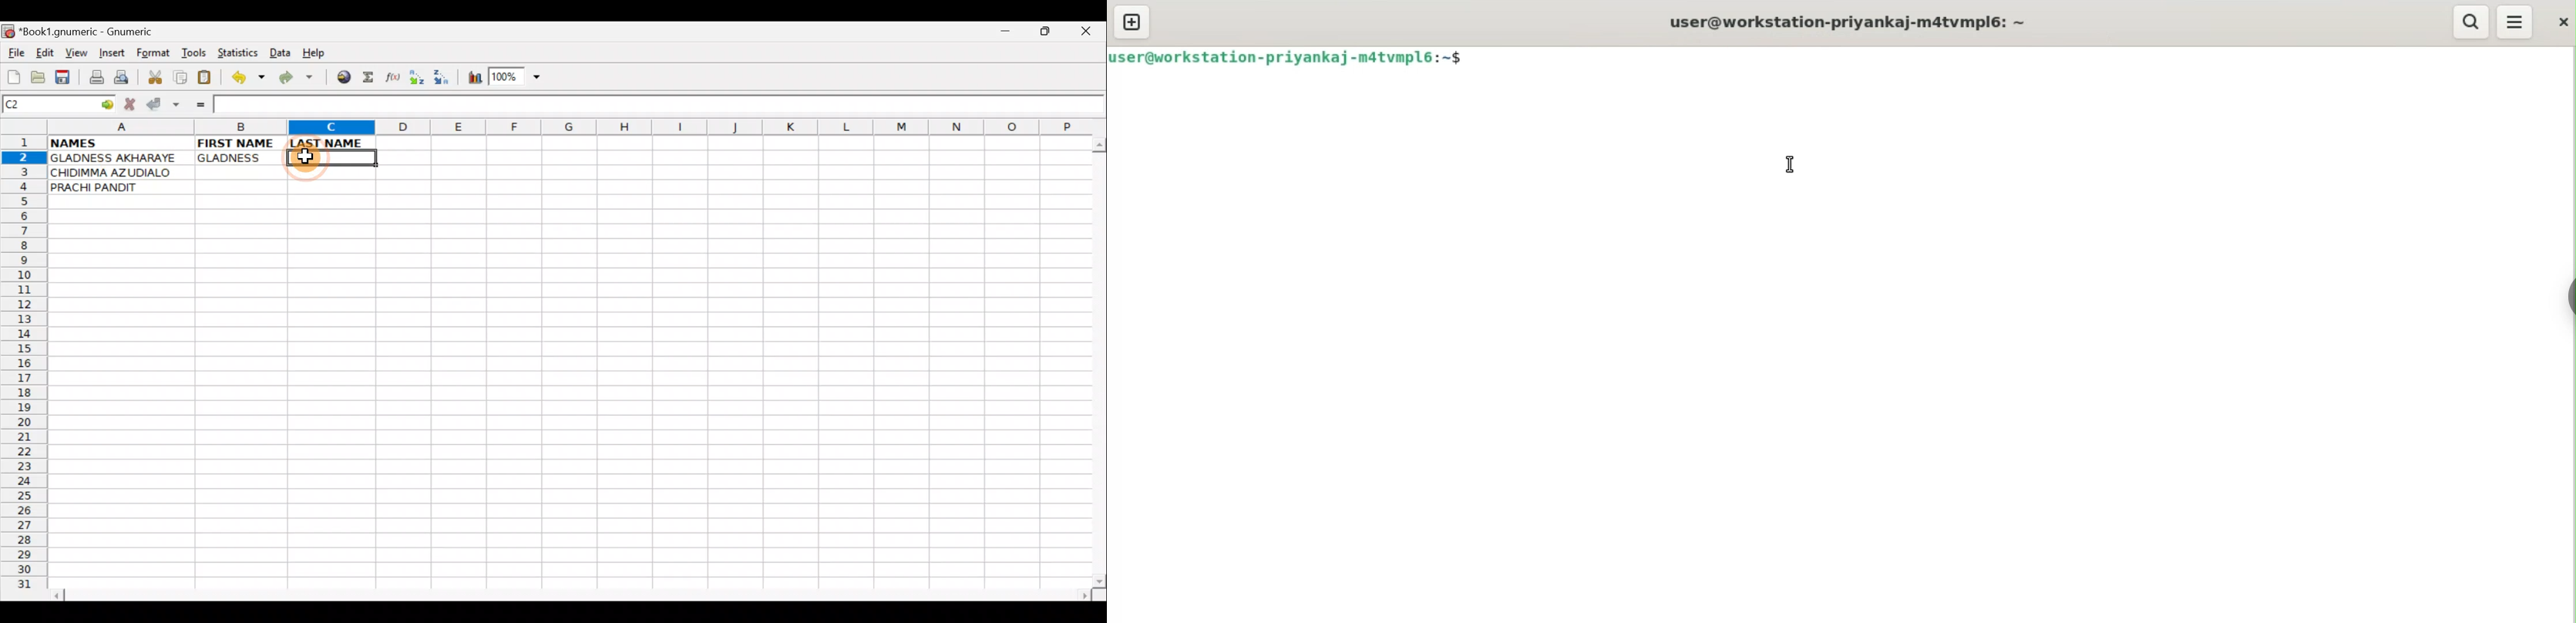 The height and width of the screenshot is (644, 2576). Describe the element at coordinates (236, 156) in the screenshot. I see `GLADNESS` at that location.